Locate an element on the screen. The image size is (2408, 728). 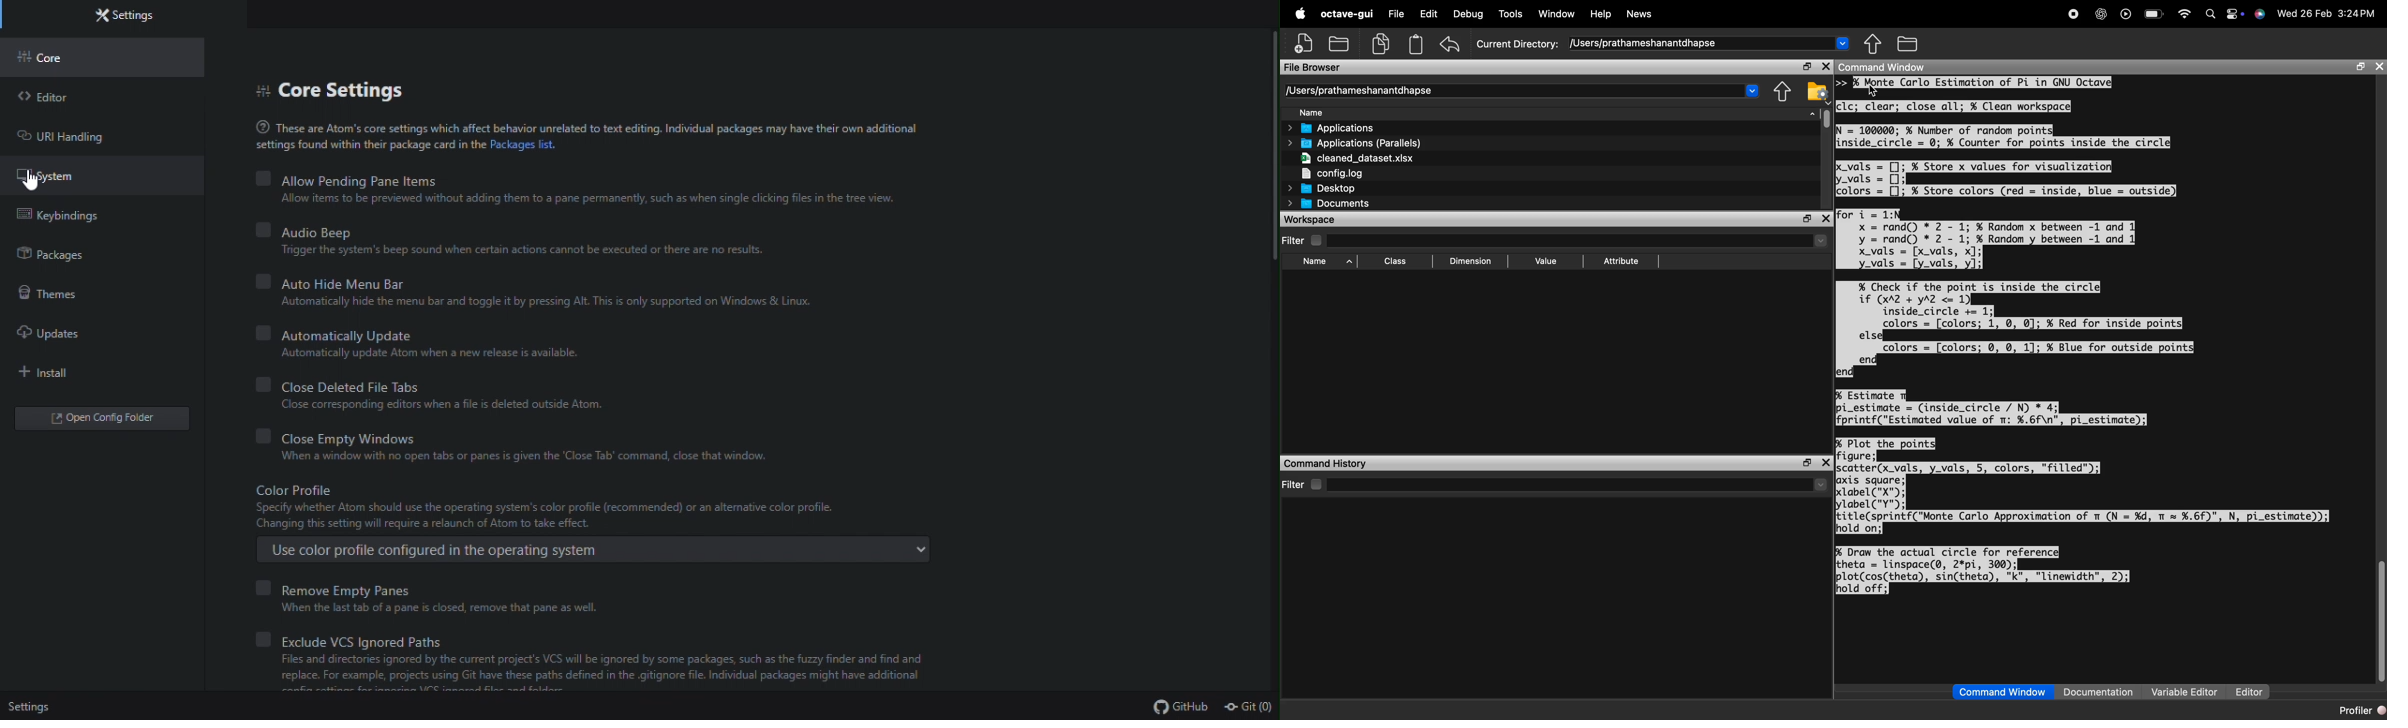
one directory up is located at coordinates (1782, 91).